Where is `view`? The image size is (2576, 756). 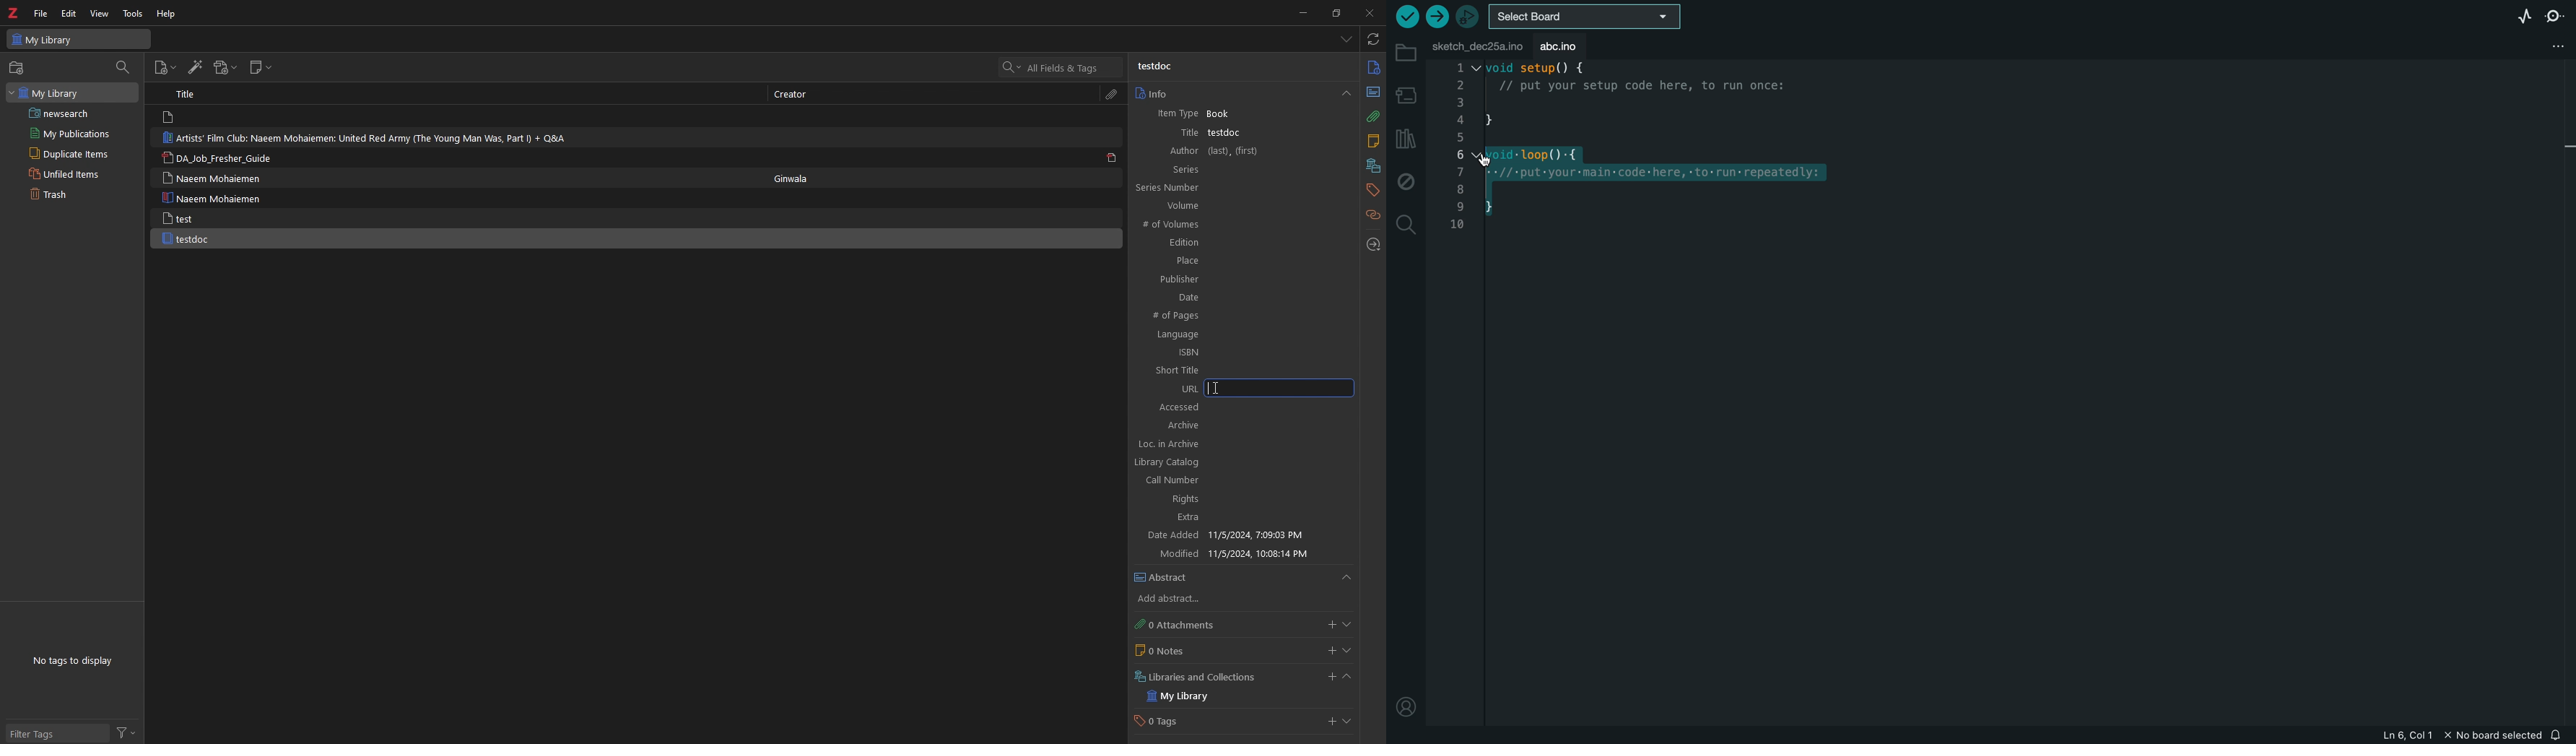 view is located at coordinates (100, 13).